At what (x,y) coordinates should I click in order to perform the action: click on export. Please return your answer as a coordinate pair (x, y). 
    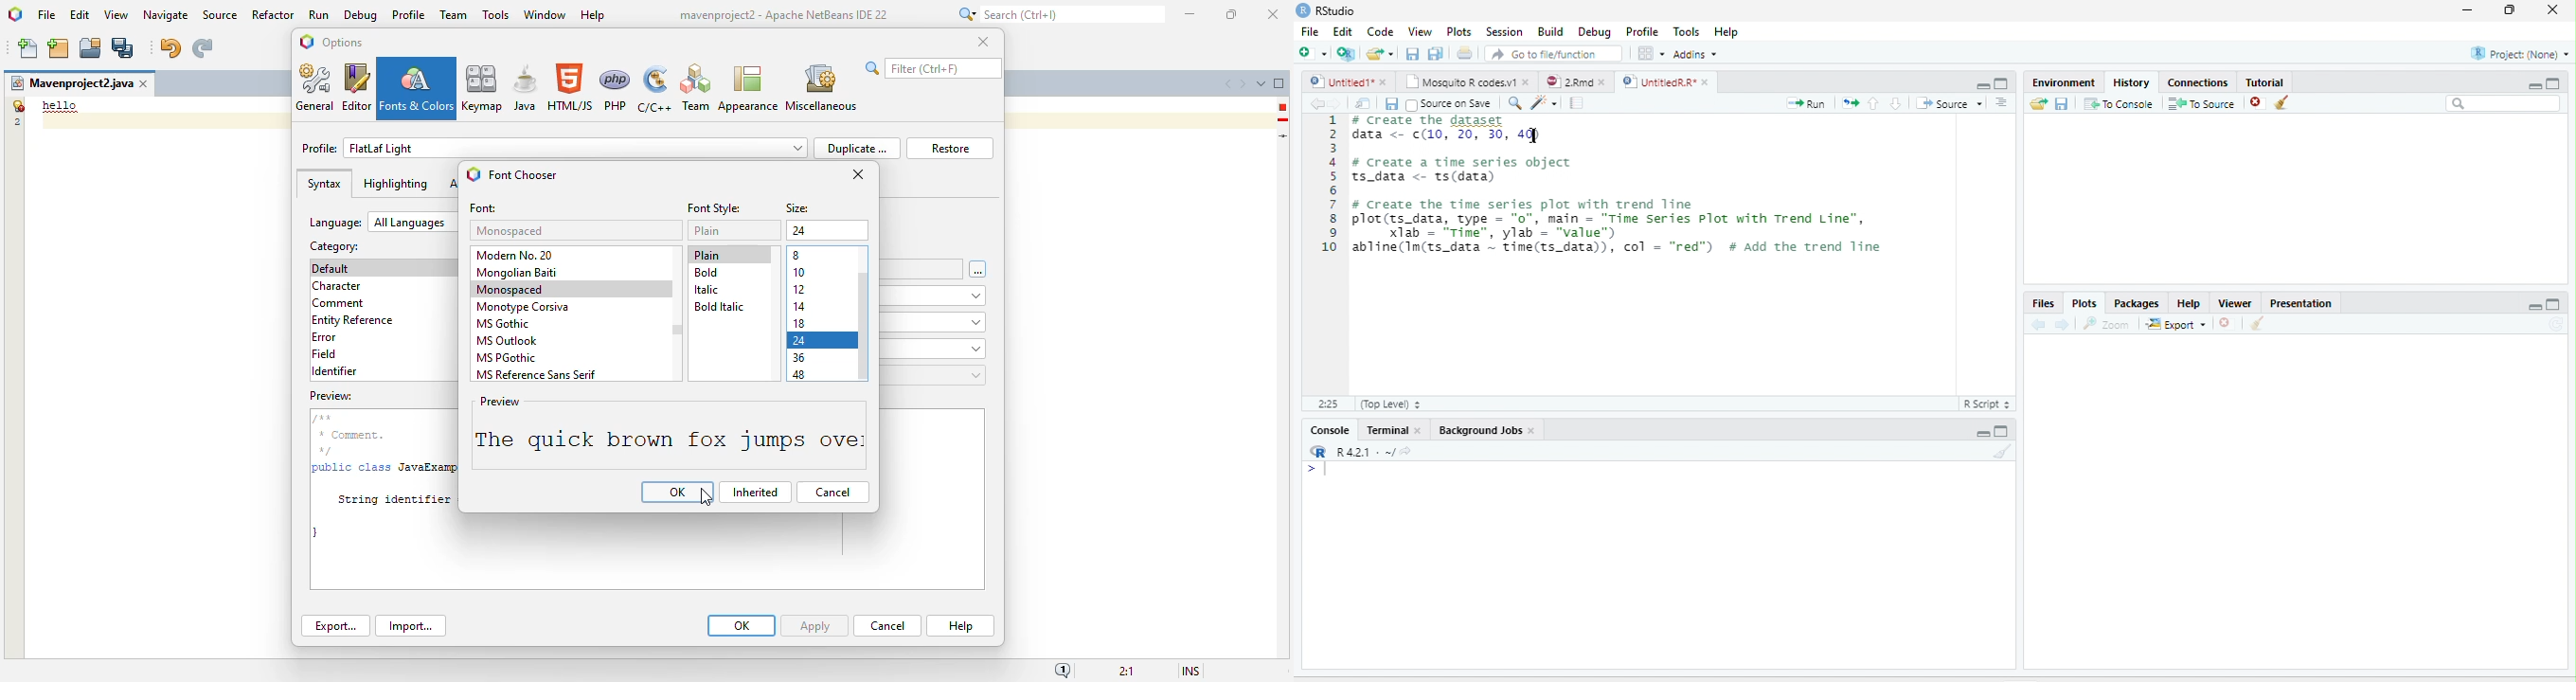
    Looking at the image, I should click on (336, 625).